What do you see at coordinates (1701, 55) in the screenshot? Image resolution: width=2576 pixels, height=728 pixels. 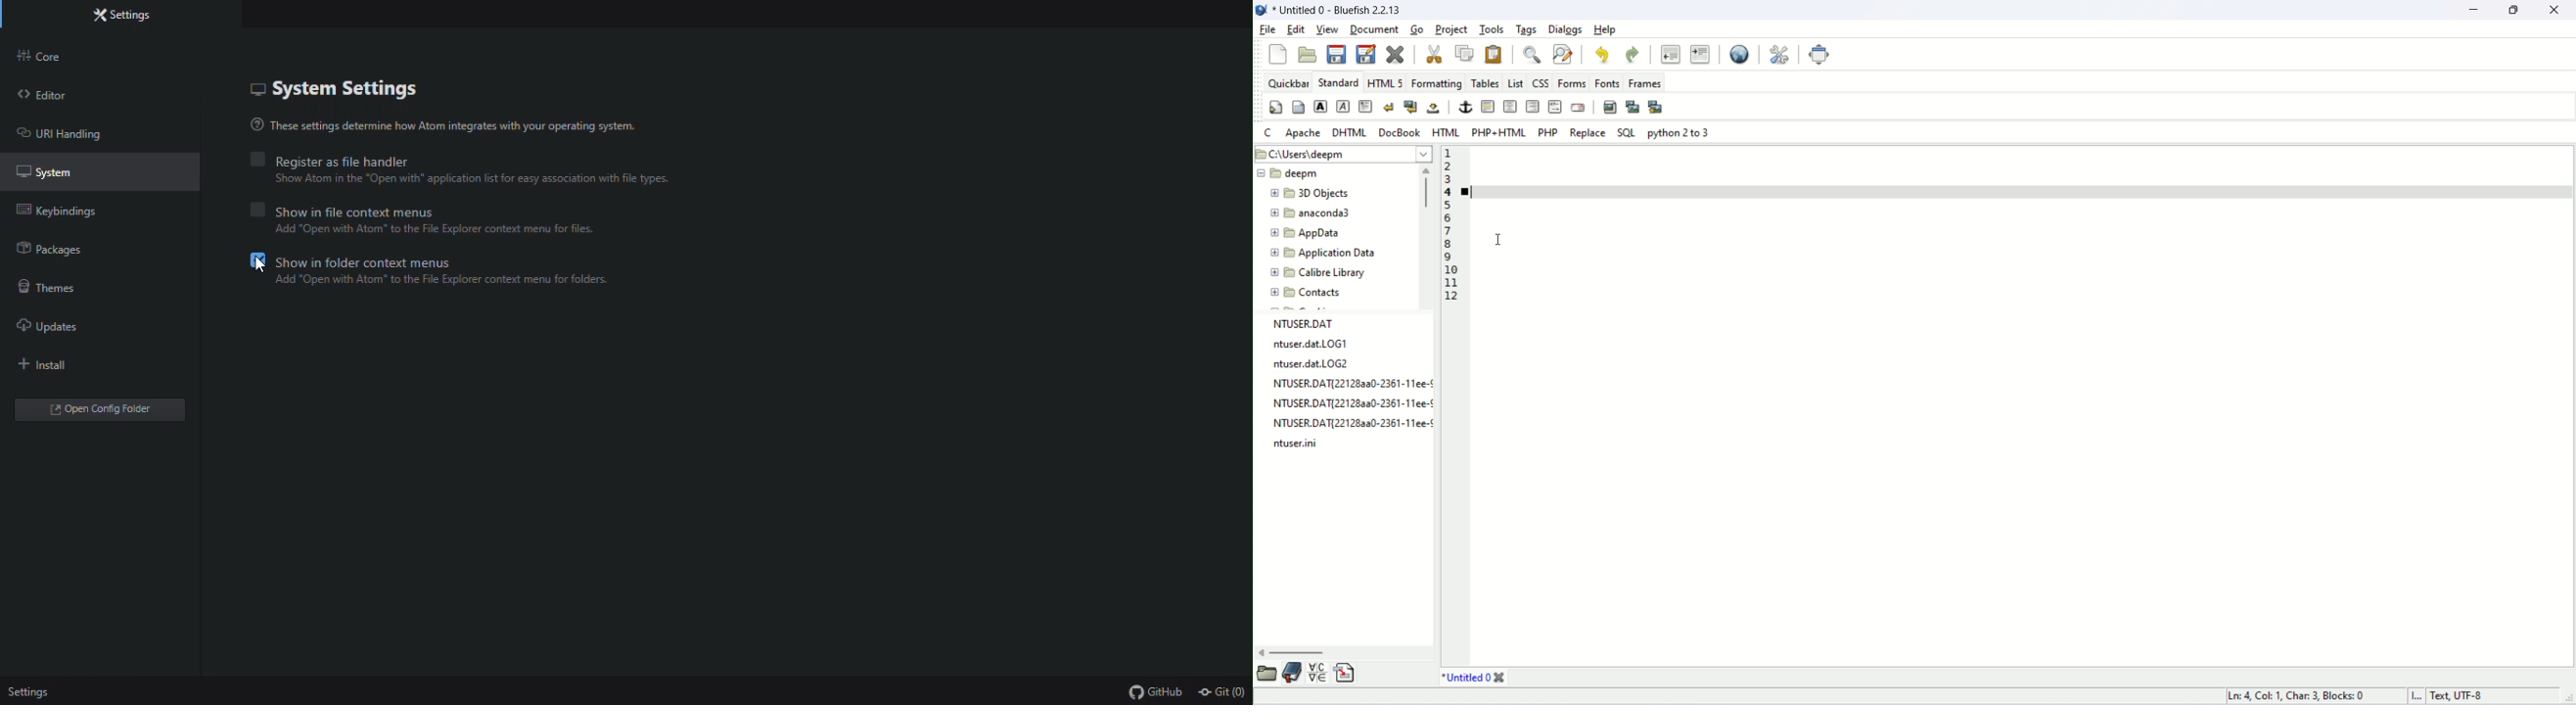 I see `indent` at bounding box center [1701, 55].